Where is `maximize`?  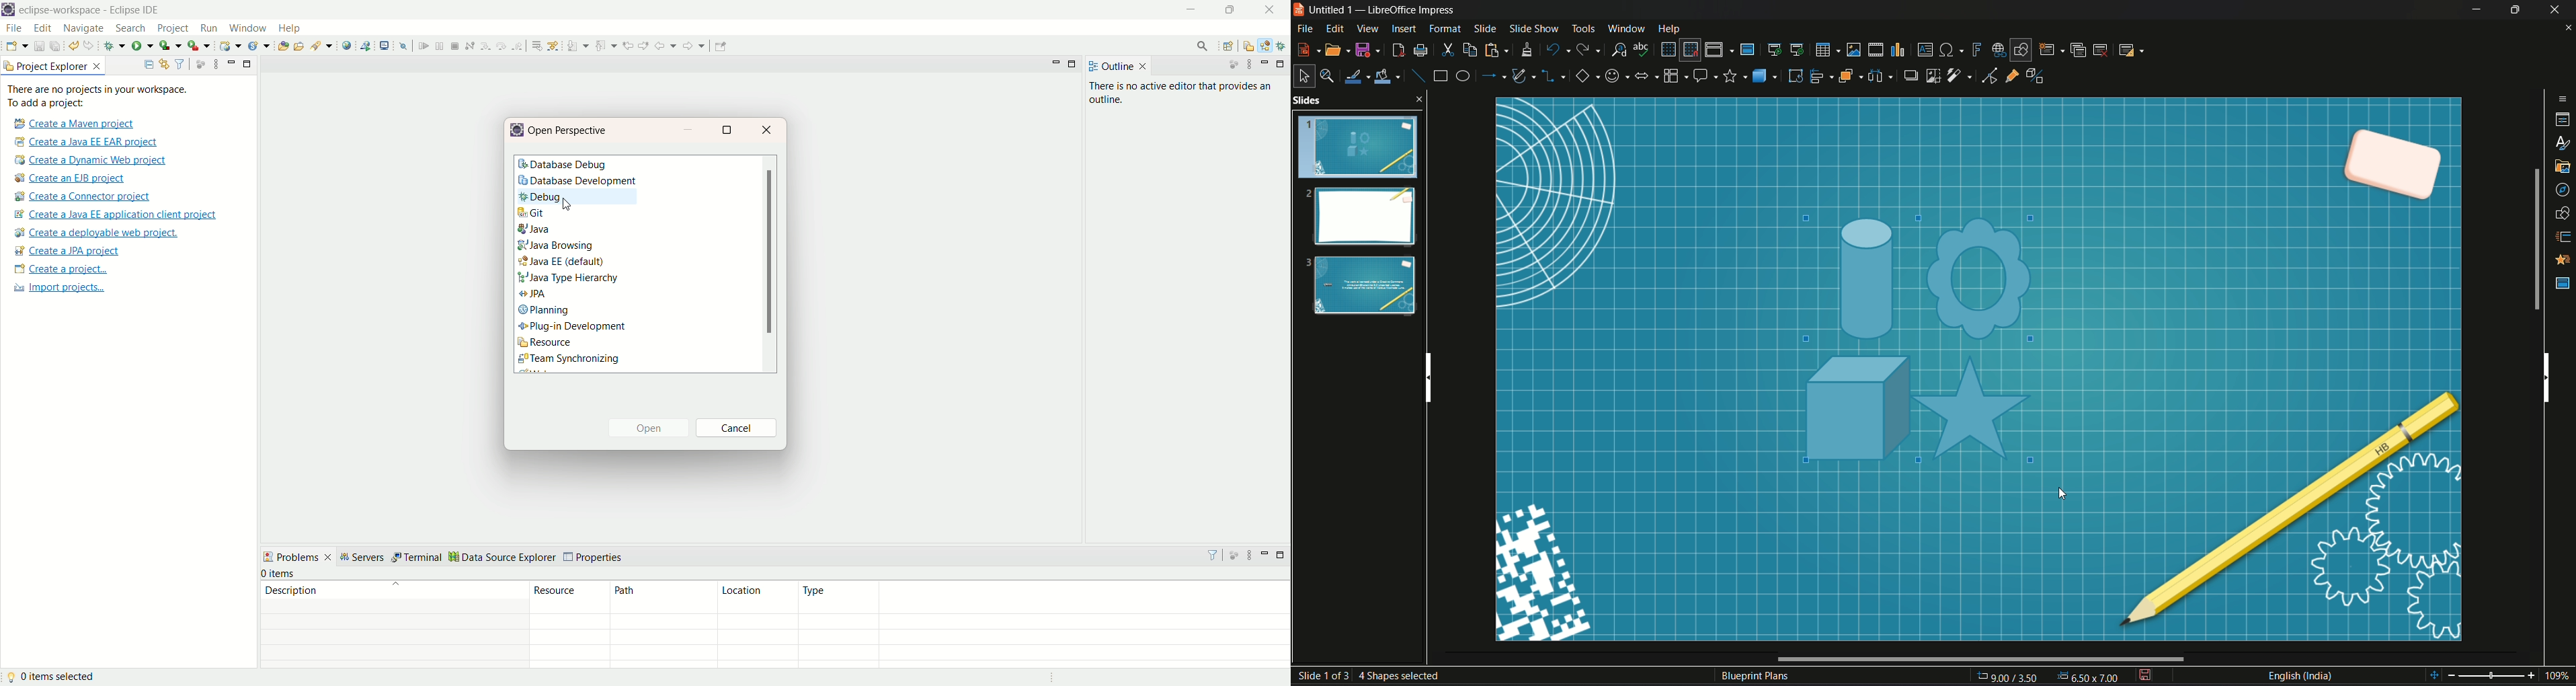
maximize is located at coordinates (731, 130).